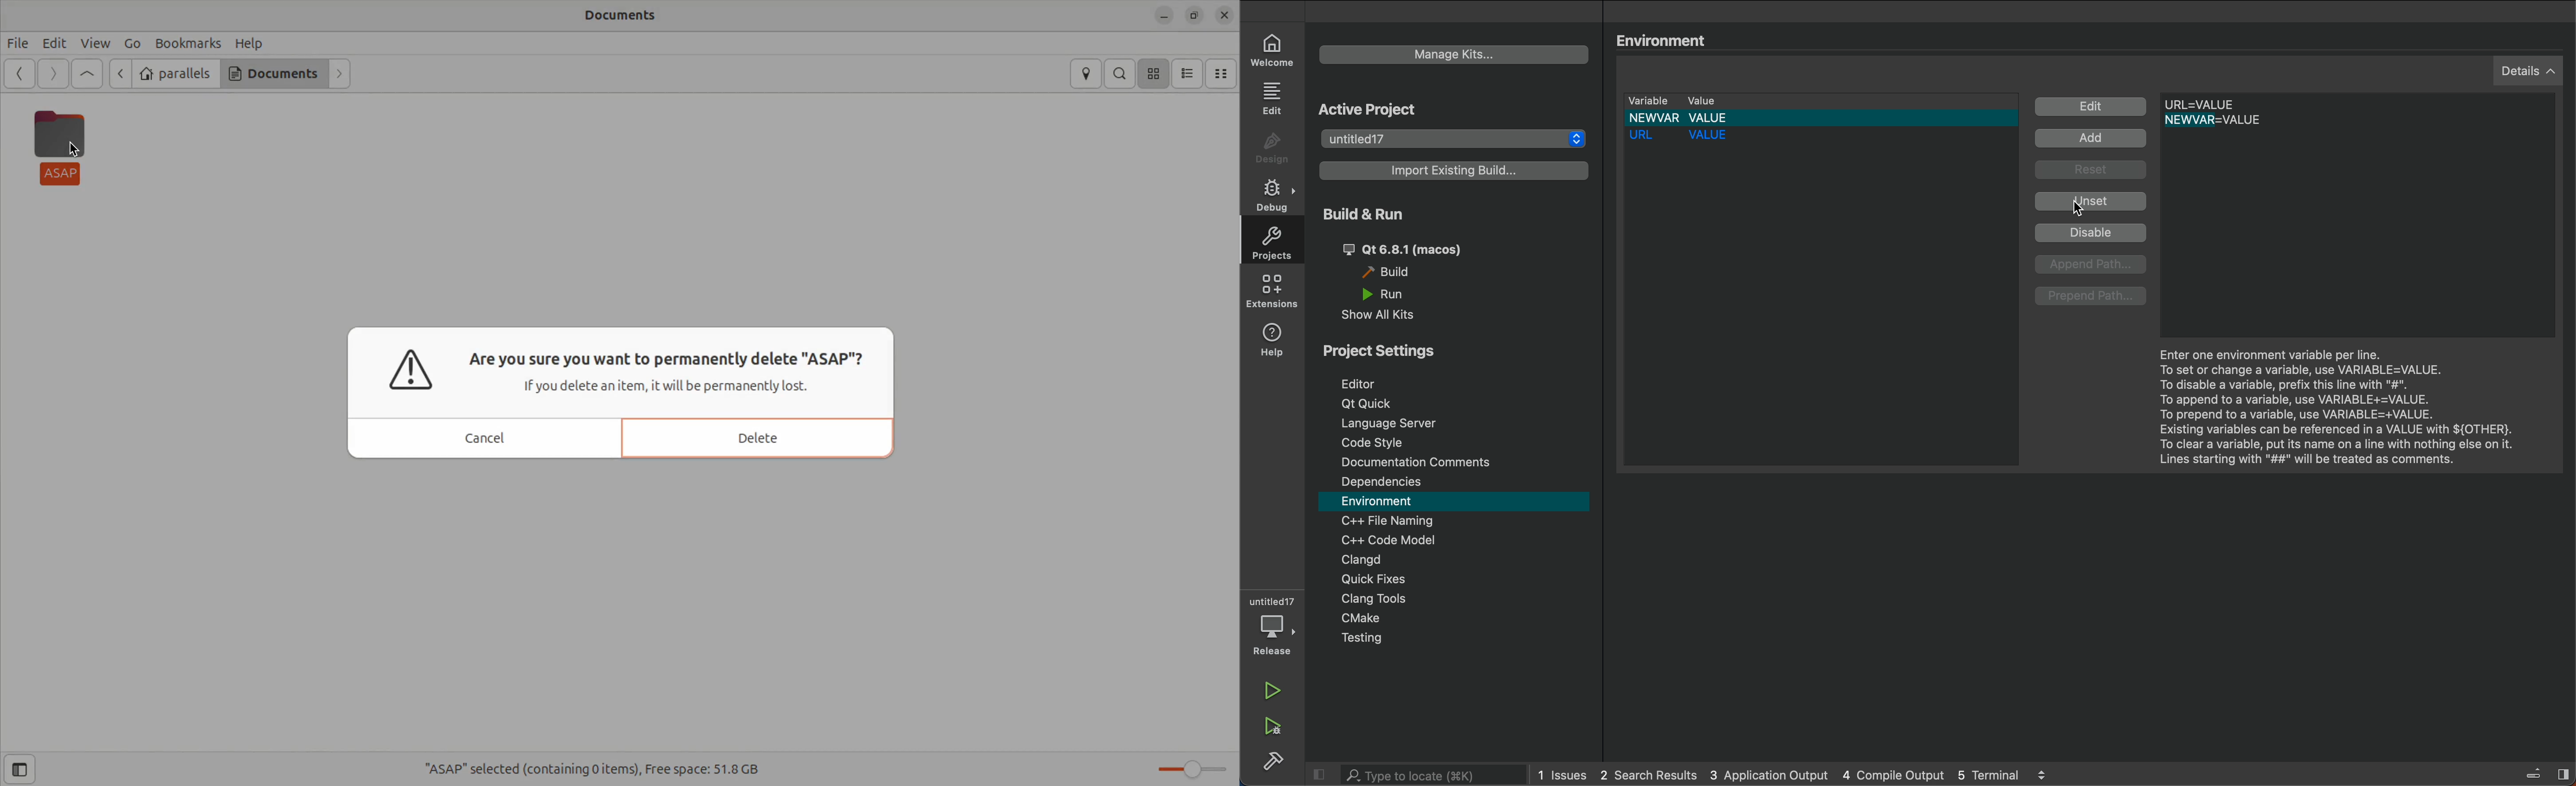 This screenshot has height=812, width=2576. Describe the element at coordinates (1189, 73) in the screenshot. I see `list view` at that location.